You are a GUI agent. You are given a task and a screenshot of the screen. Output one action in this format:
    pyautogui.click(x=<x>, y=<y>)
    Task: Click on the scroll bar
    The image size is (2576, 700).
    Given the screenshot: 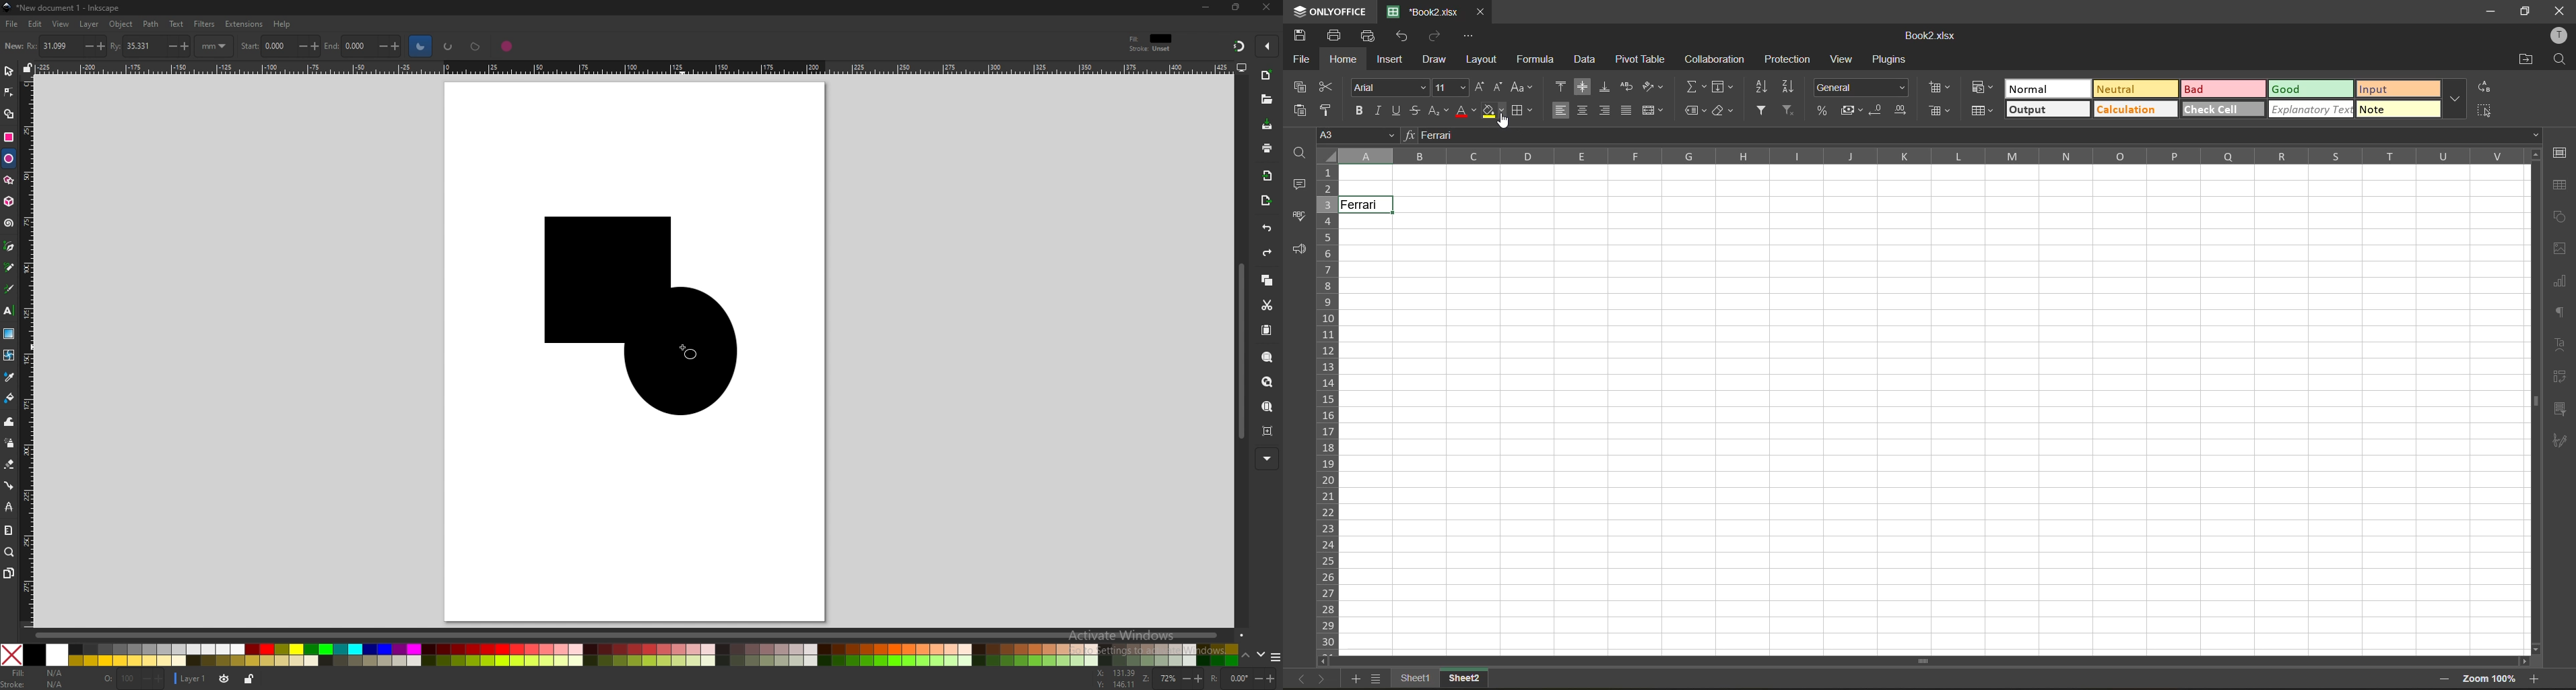 What is the action you would take?
    pyautogui.click(x=631, y=634)
    